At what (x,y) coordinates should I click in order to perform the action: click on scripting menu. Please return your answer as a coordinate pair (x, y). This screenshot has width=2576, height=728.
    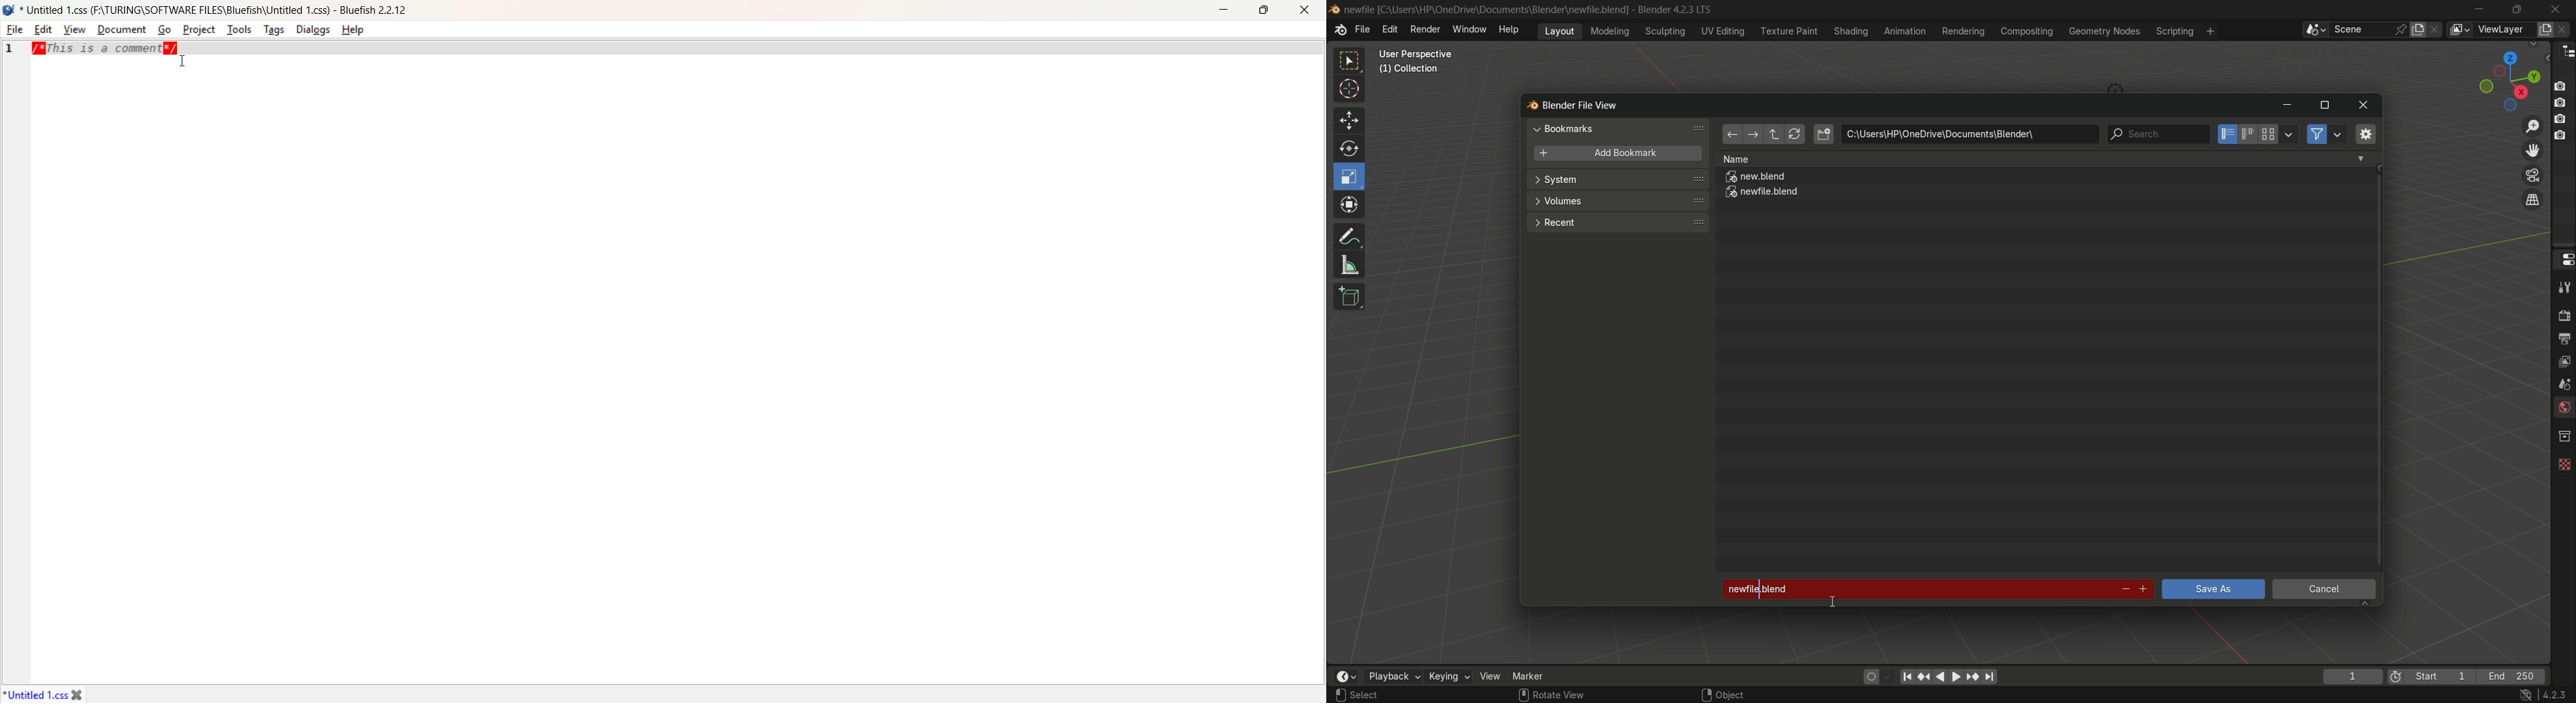
    Looking at the image, I should click on (2173, 31).